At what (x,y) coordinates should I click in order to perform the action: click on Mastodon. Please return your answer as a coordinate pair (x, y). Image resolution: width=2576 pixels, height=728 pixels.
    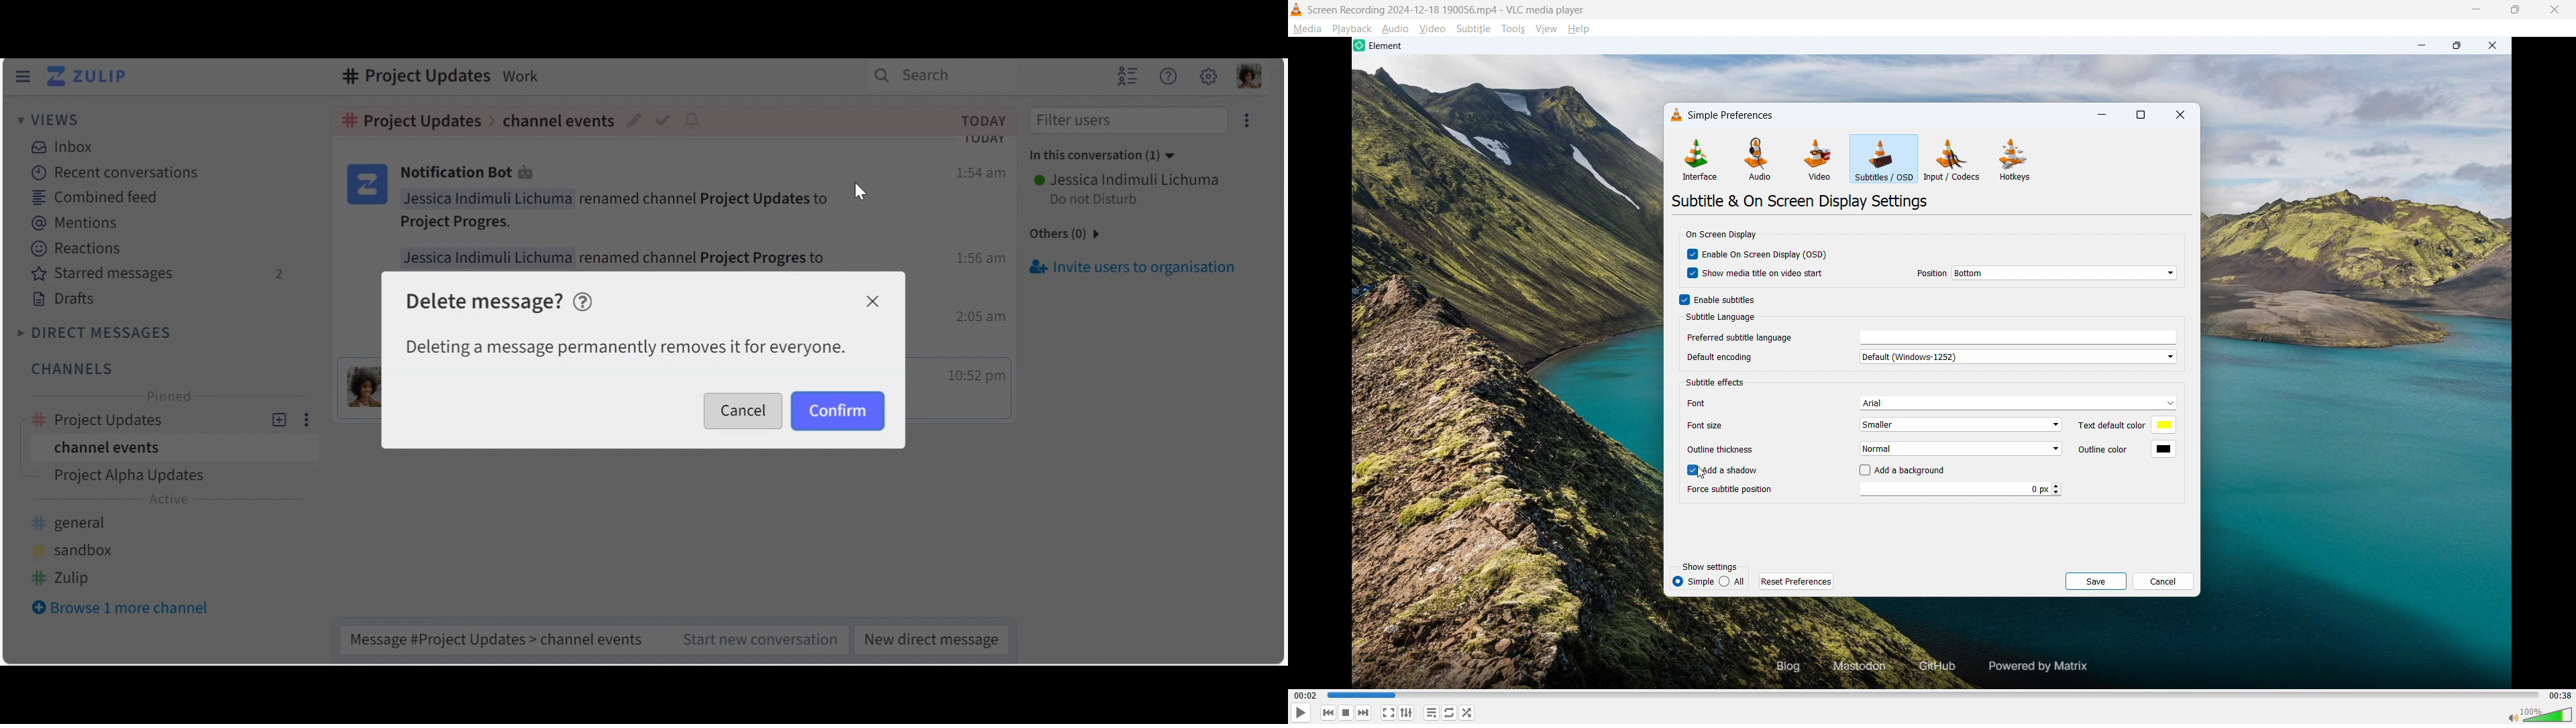
    Looking at the image, I should click on (1856, 666).